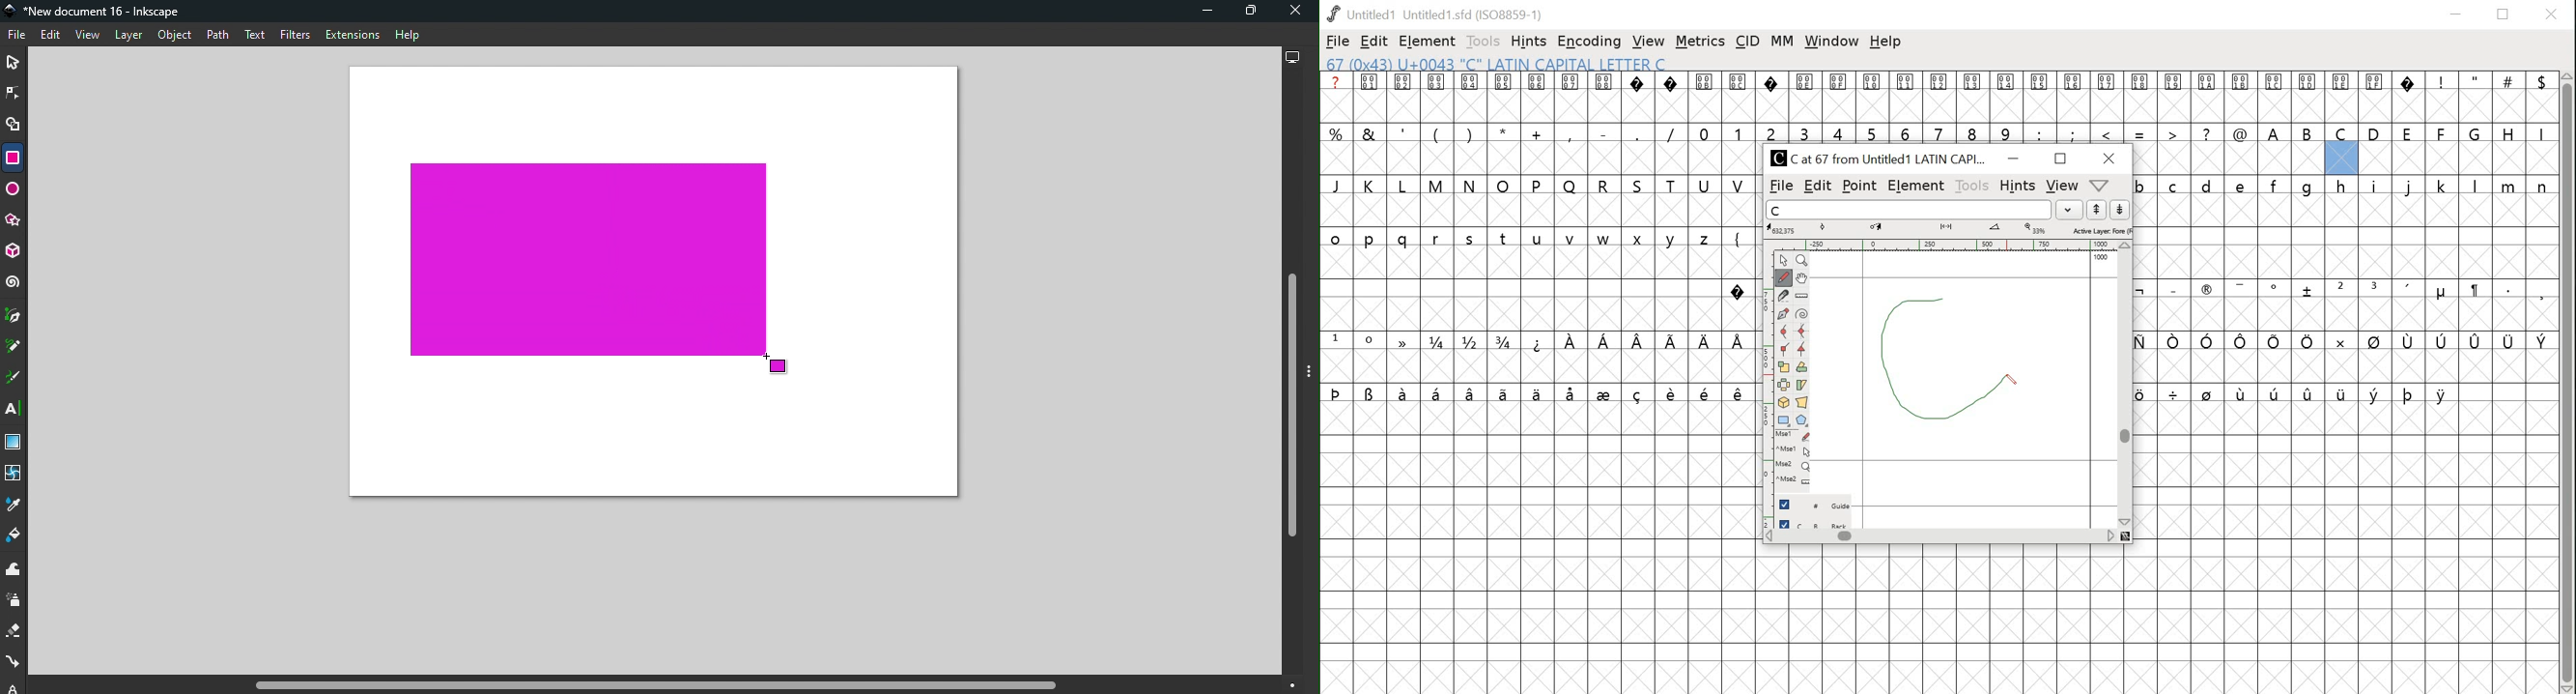  I want to click on Selector, so click(13, 64).